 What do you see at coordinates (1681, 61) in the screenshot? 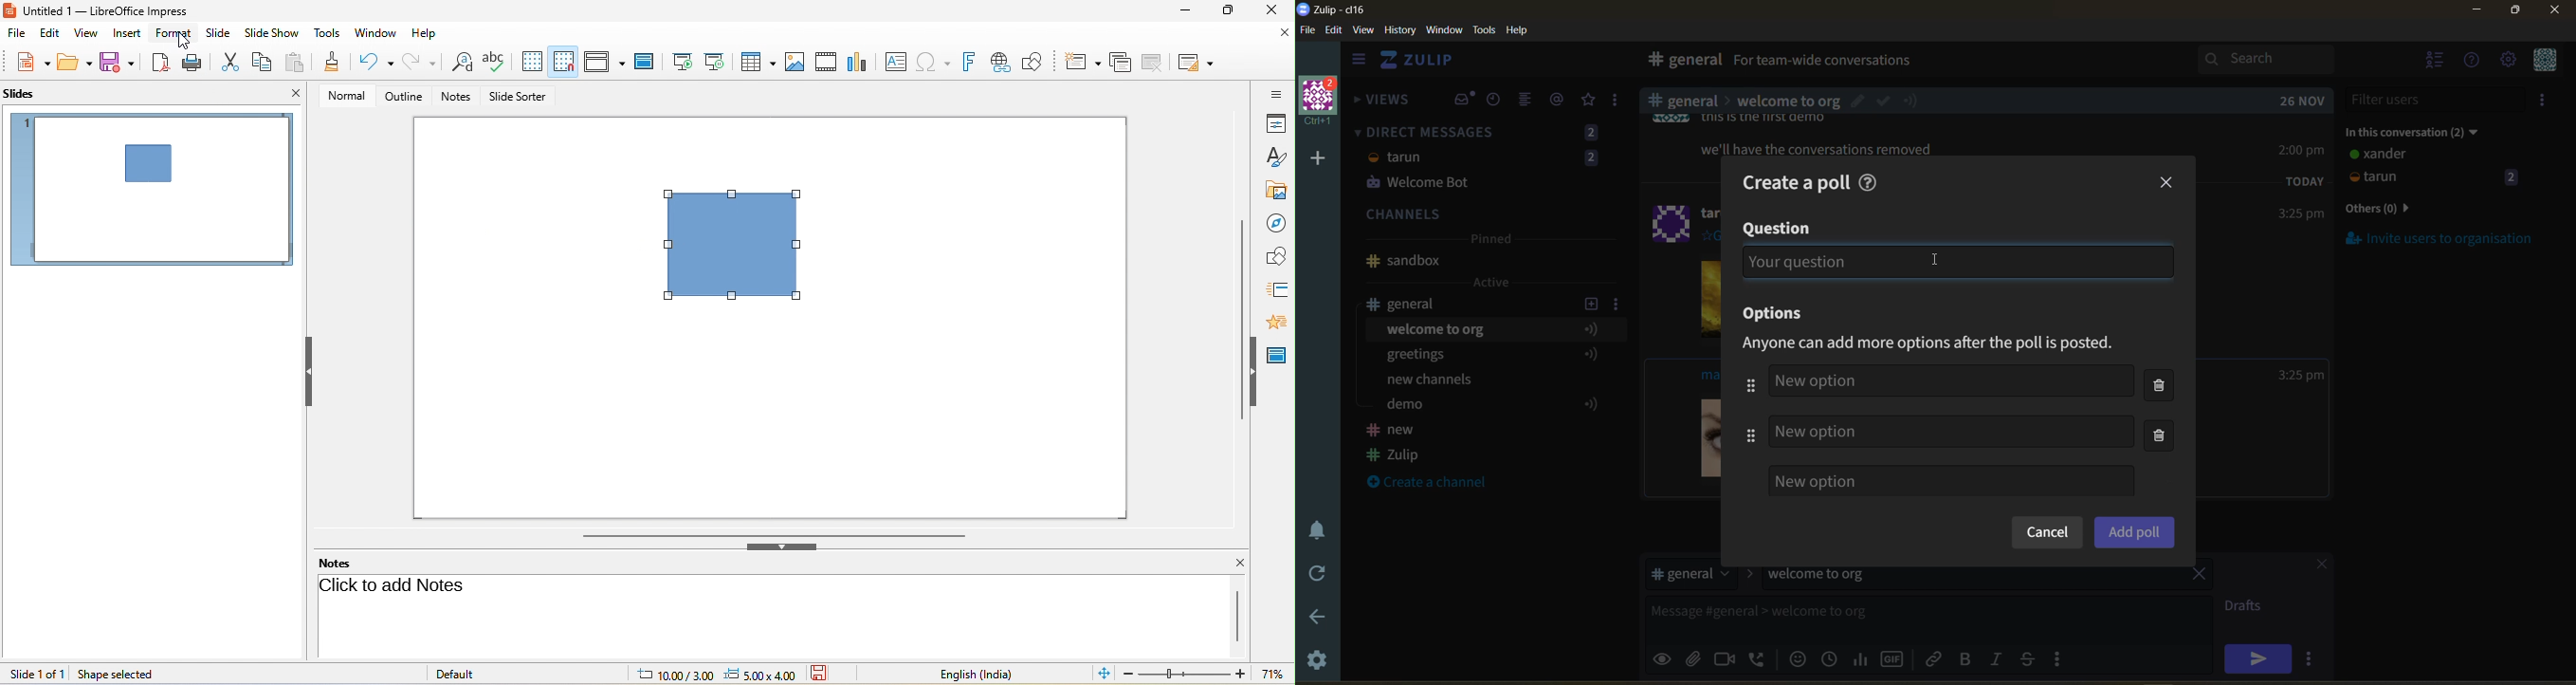
I see `inbox` at bounding box center [1681, 61].